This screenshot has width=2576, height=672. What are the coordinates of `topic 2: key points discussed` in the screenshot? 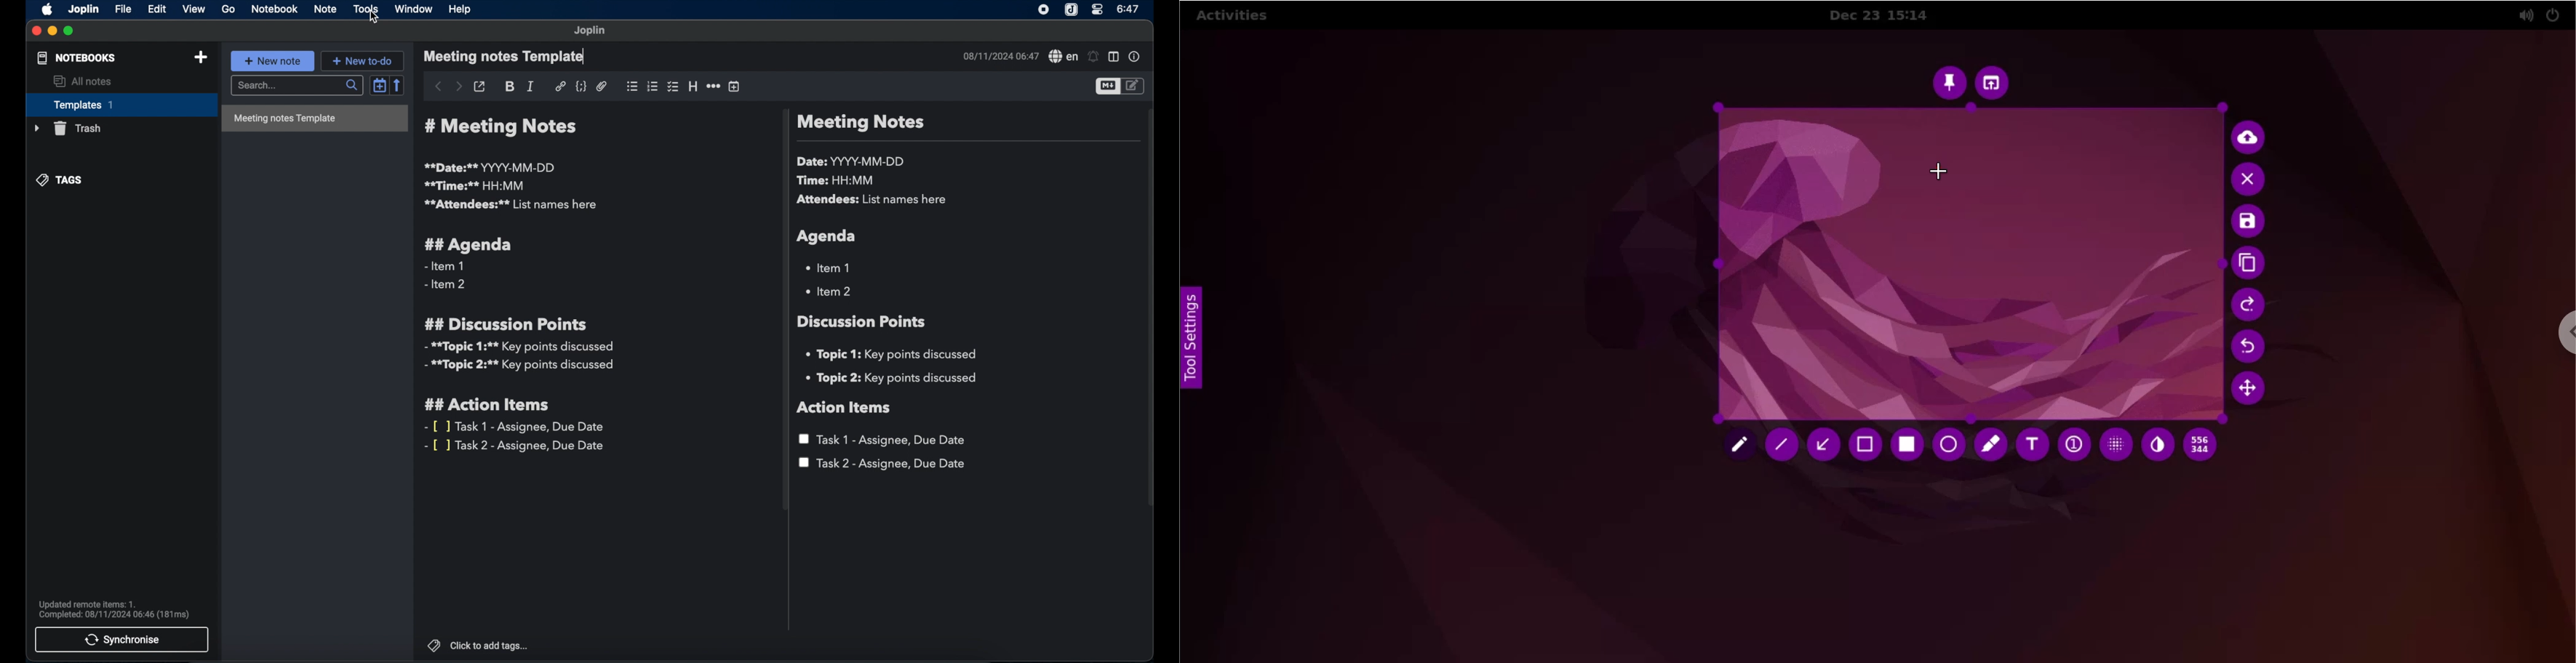 It's located at (893, 378).